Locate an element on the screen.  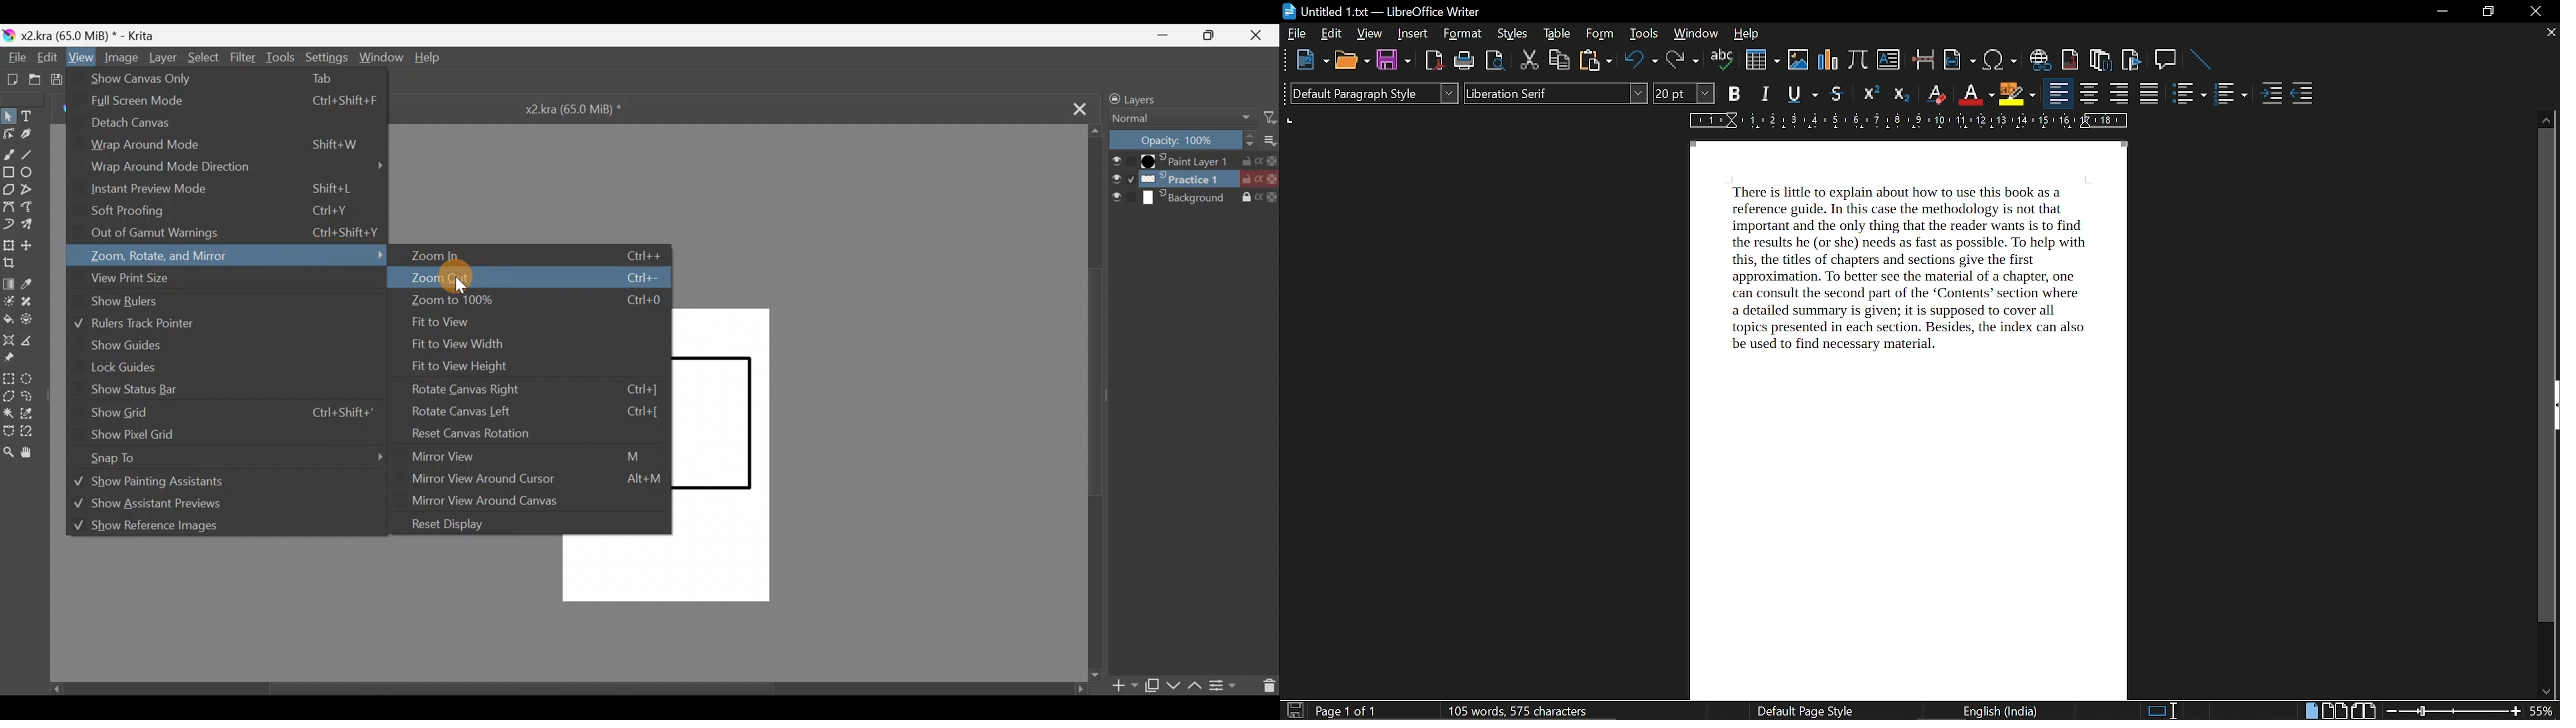
insert comment is located at coordinates (2167, 60).